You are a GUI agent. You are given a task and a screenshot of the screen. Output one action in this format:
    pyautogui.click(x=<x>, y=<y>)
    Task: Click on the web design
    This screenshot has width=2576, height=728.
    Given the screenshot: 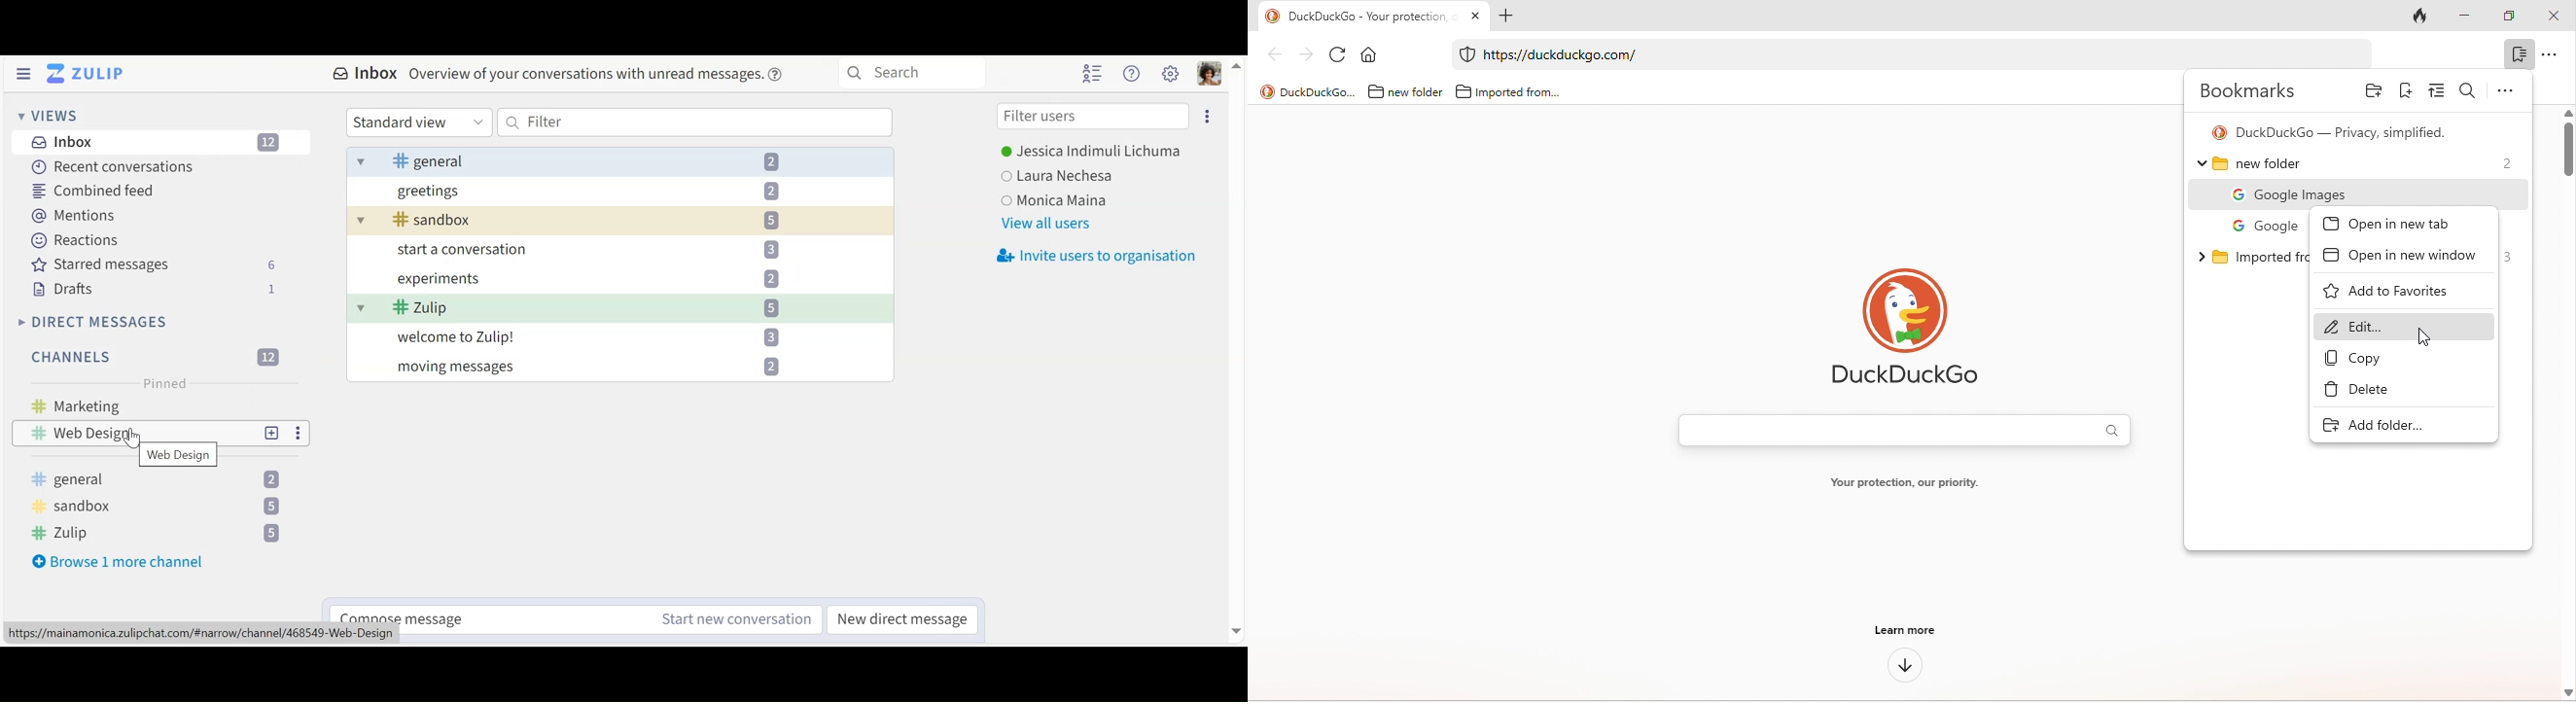 What is the action you would take?
    pyautogui.click(x=174, y=453)
    